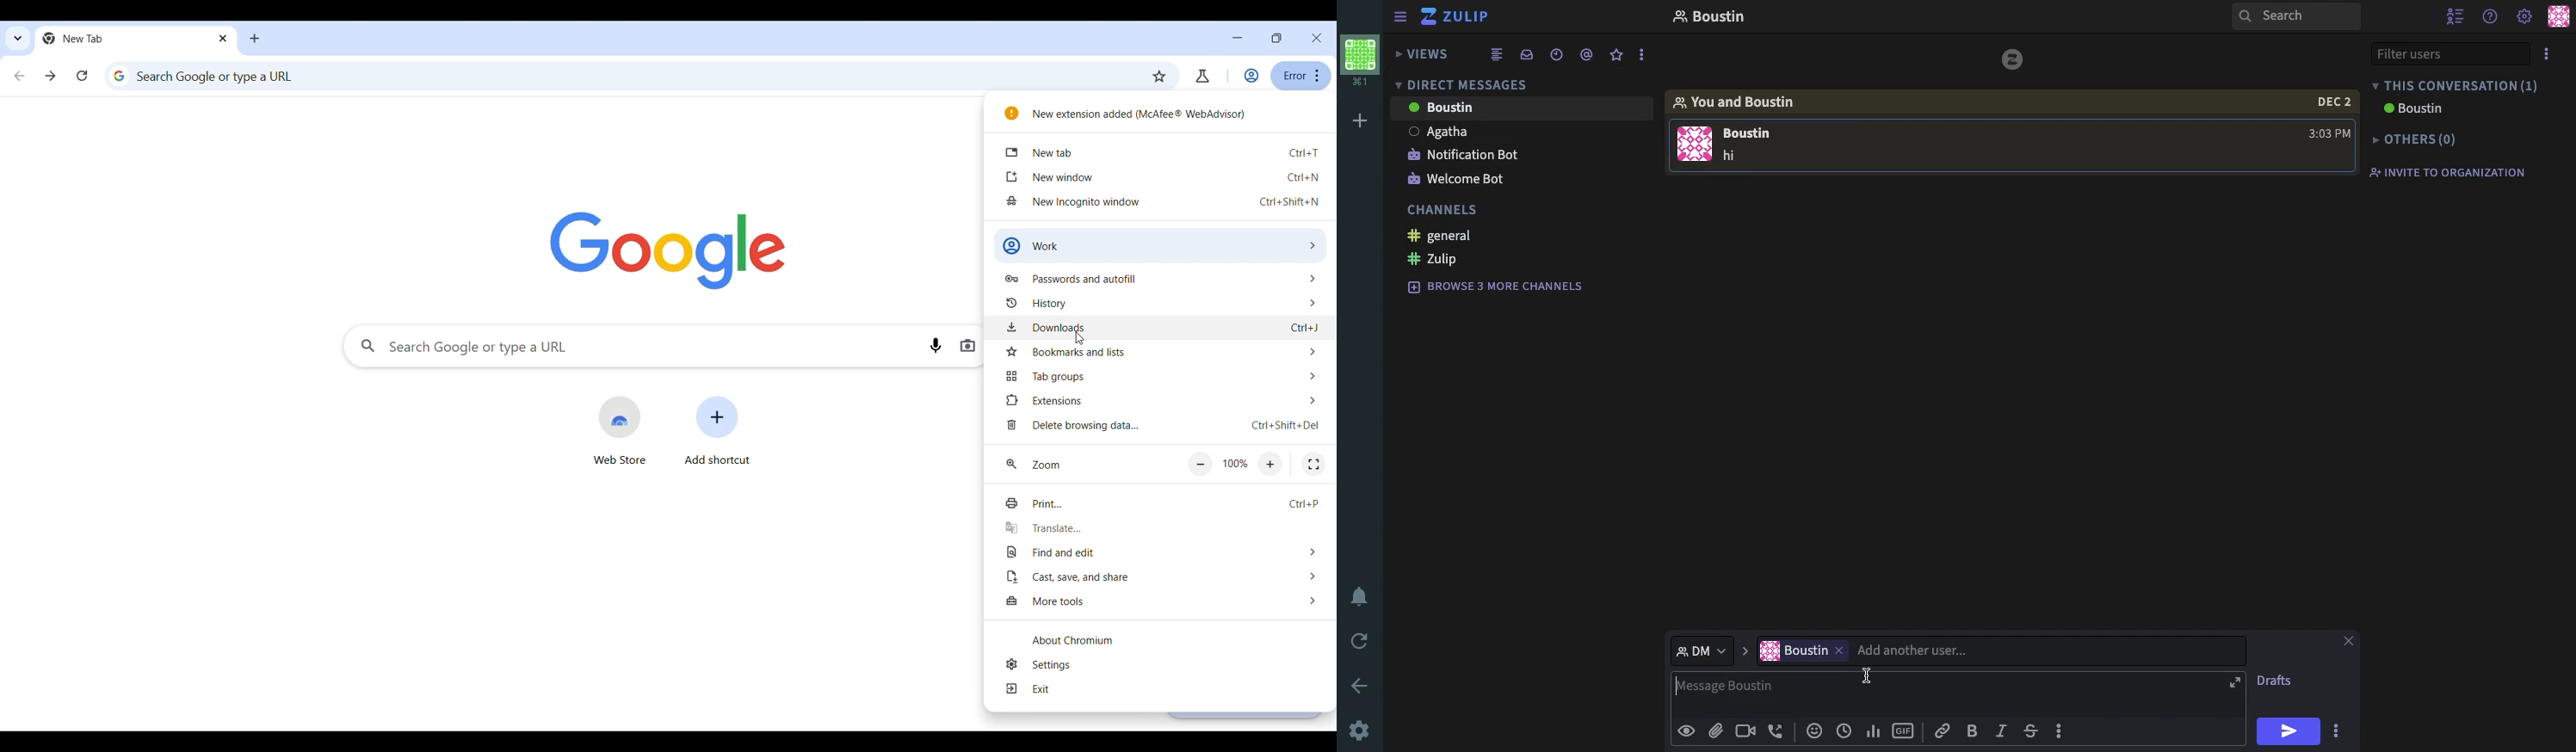 This screenshot has width=2576, height=756. I want to click on zoom, so click(1034, 464).